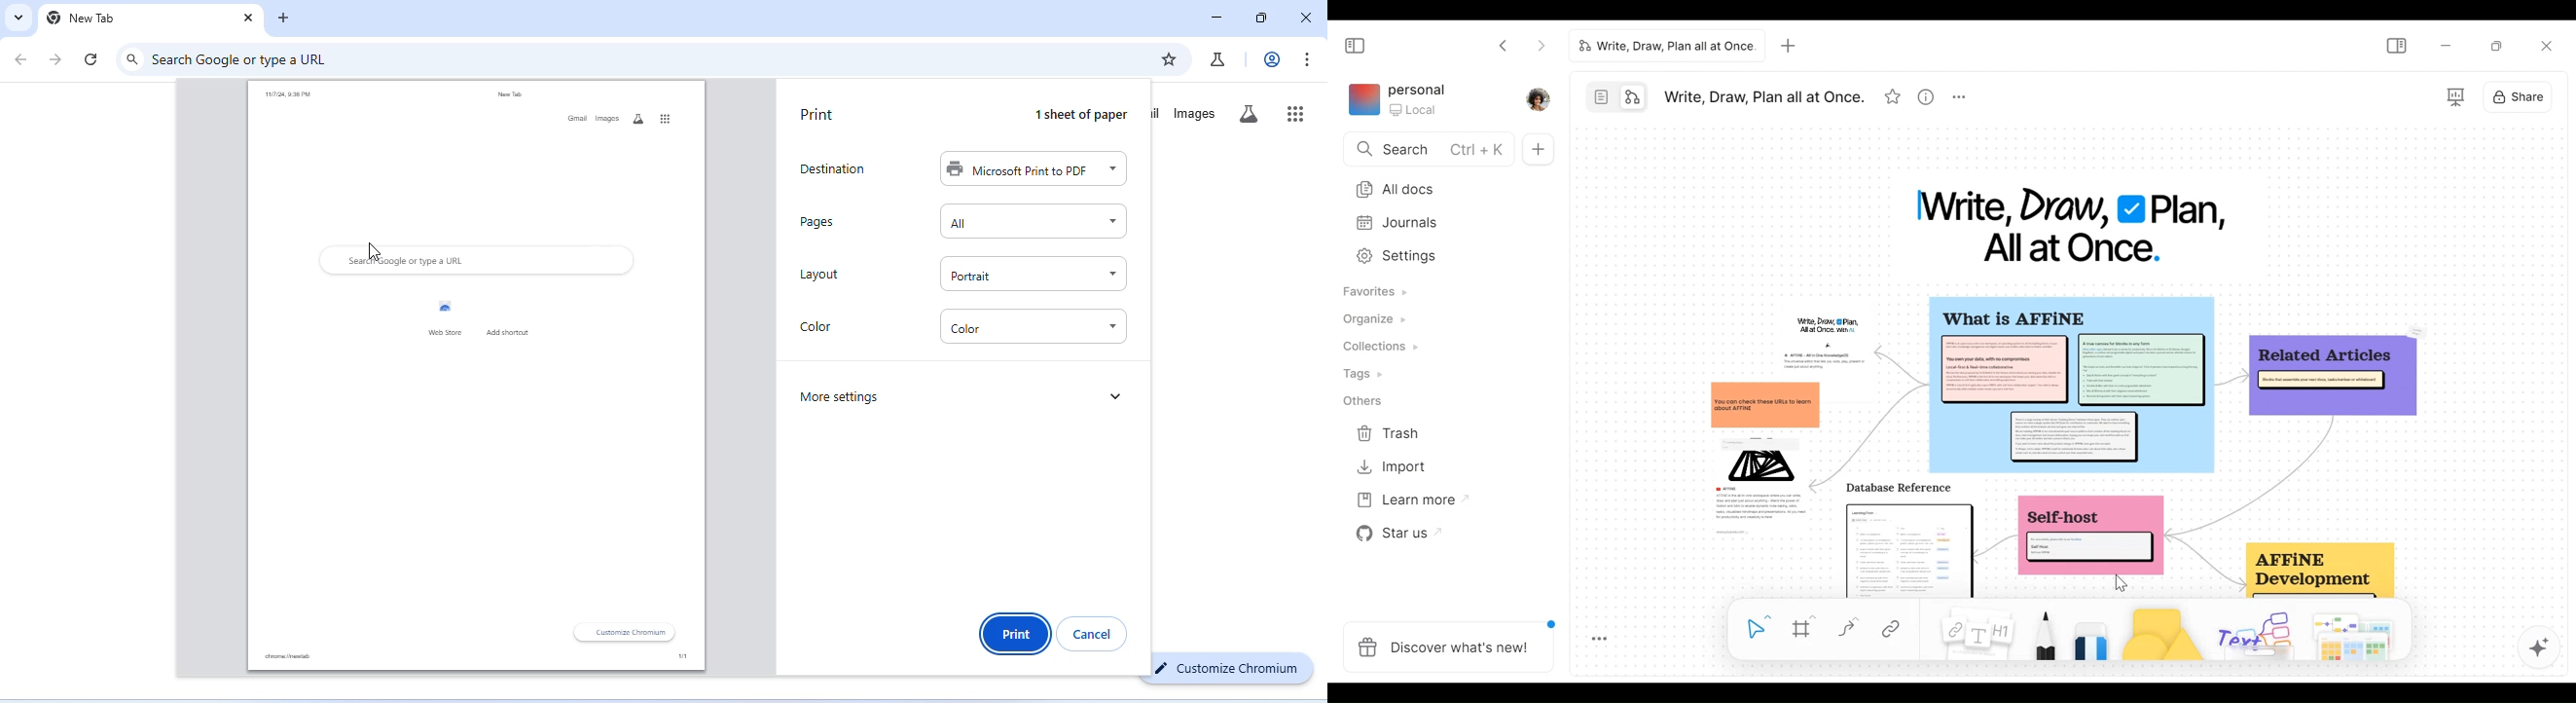  I want to click on google apps, so click(665, 118).